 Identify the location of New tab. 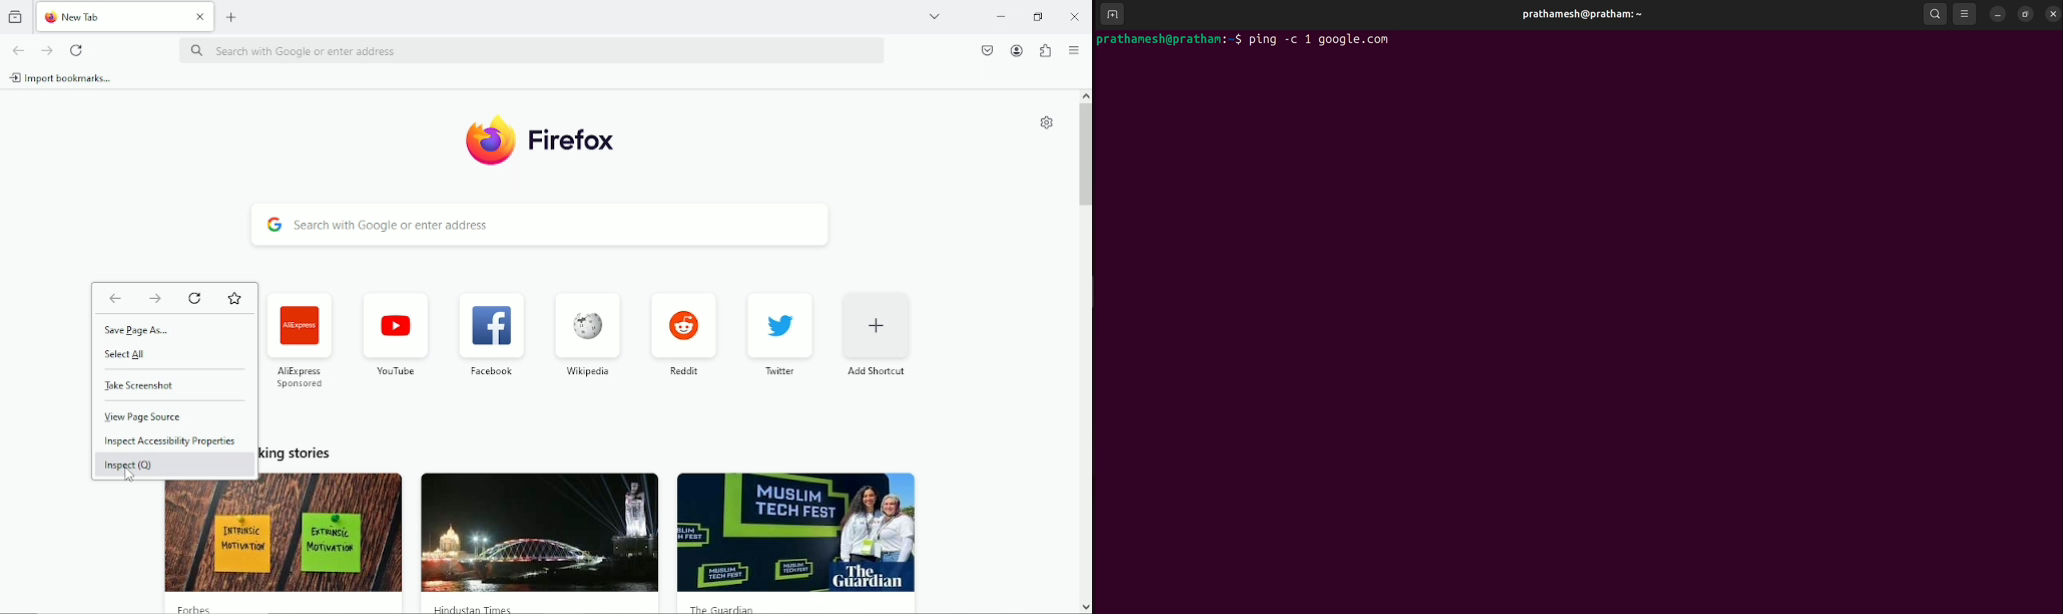
(232, 18).